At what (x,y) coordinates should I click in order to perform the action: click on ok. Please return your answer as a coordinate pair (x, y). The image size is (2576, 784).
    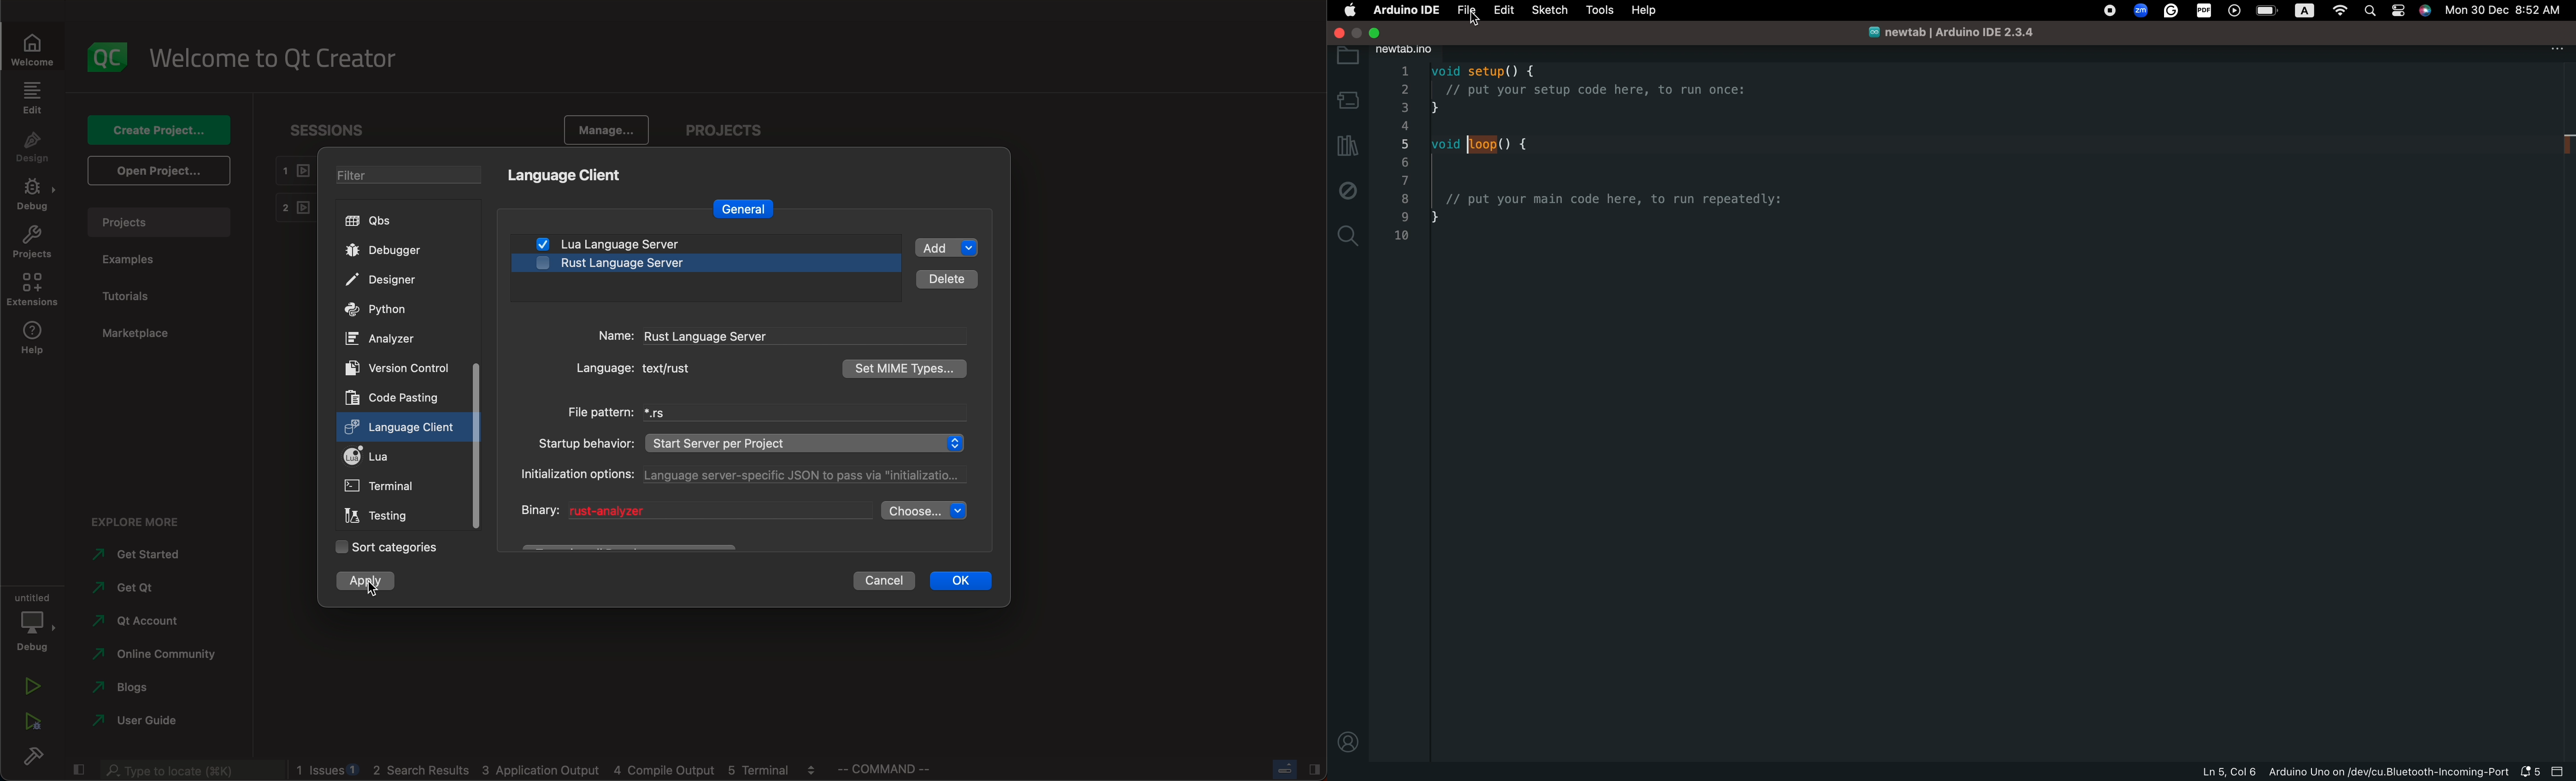
    Looking at the image, I should click on (969, 581).